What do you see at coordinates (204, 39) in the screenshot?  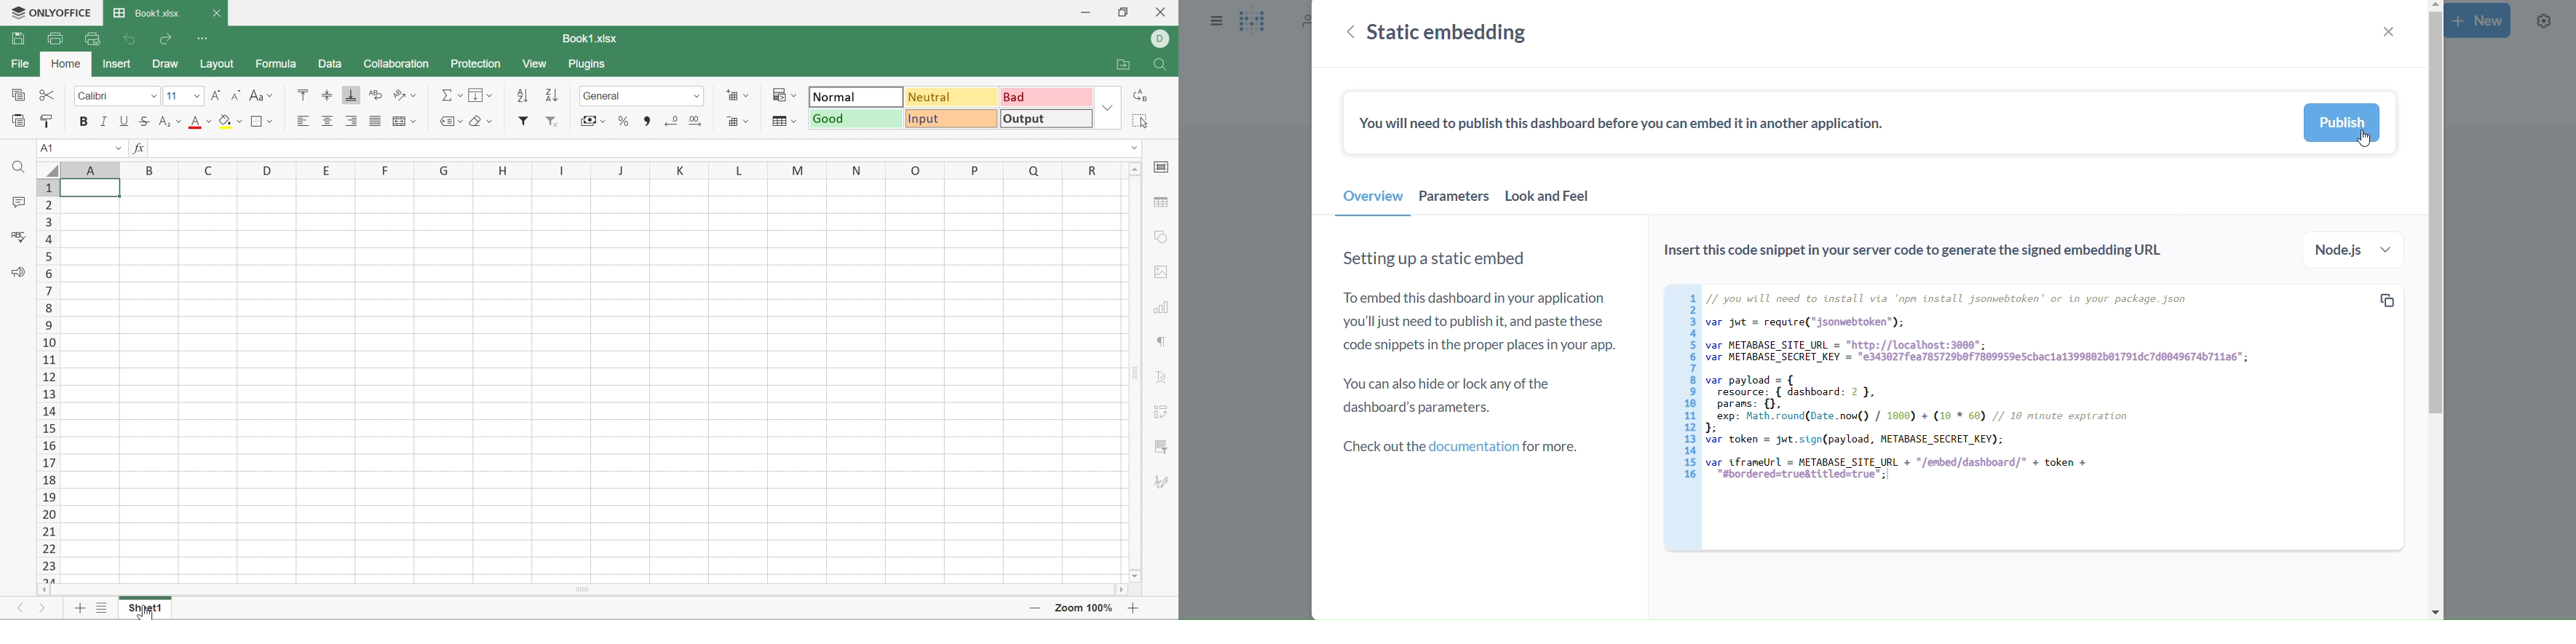 I see `Customize Quick Access Toolbar` at bounding box center [204, 39].